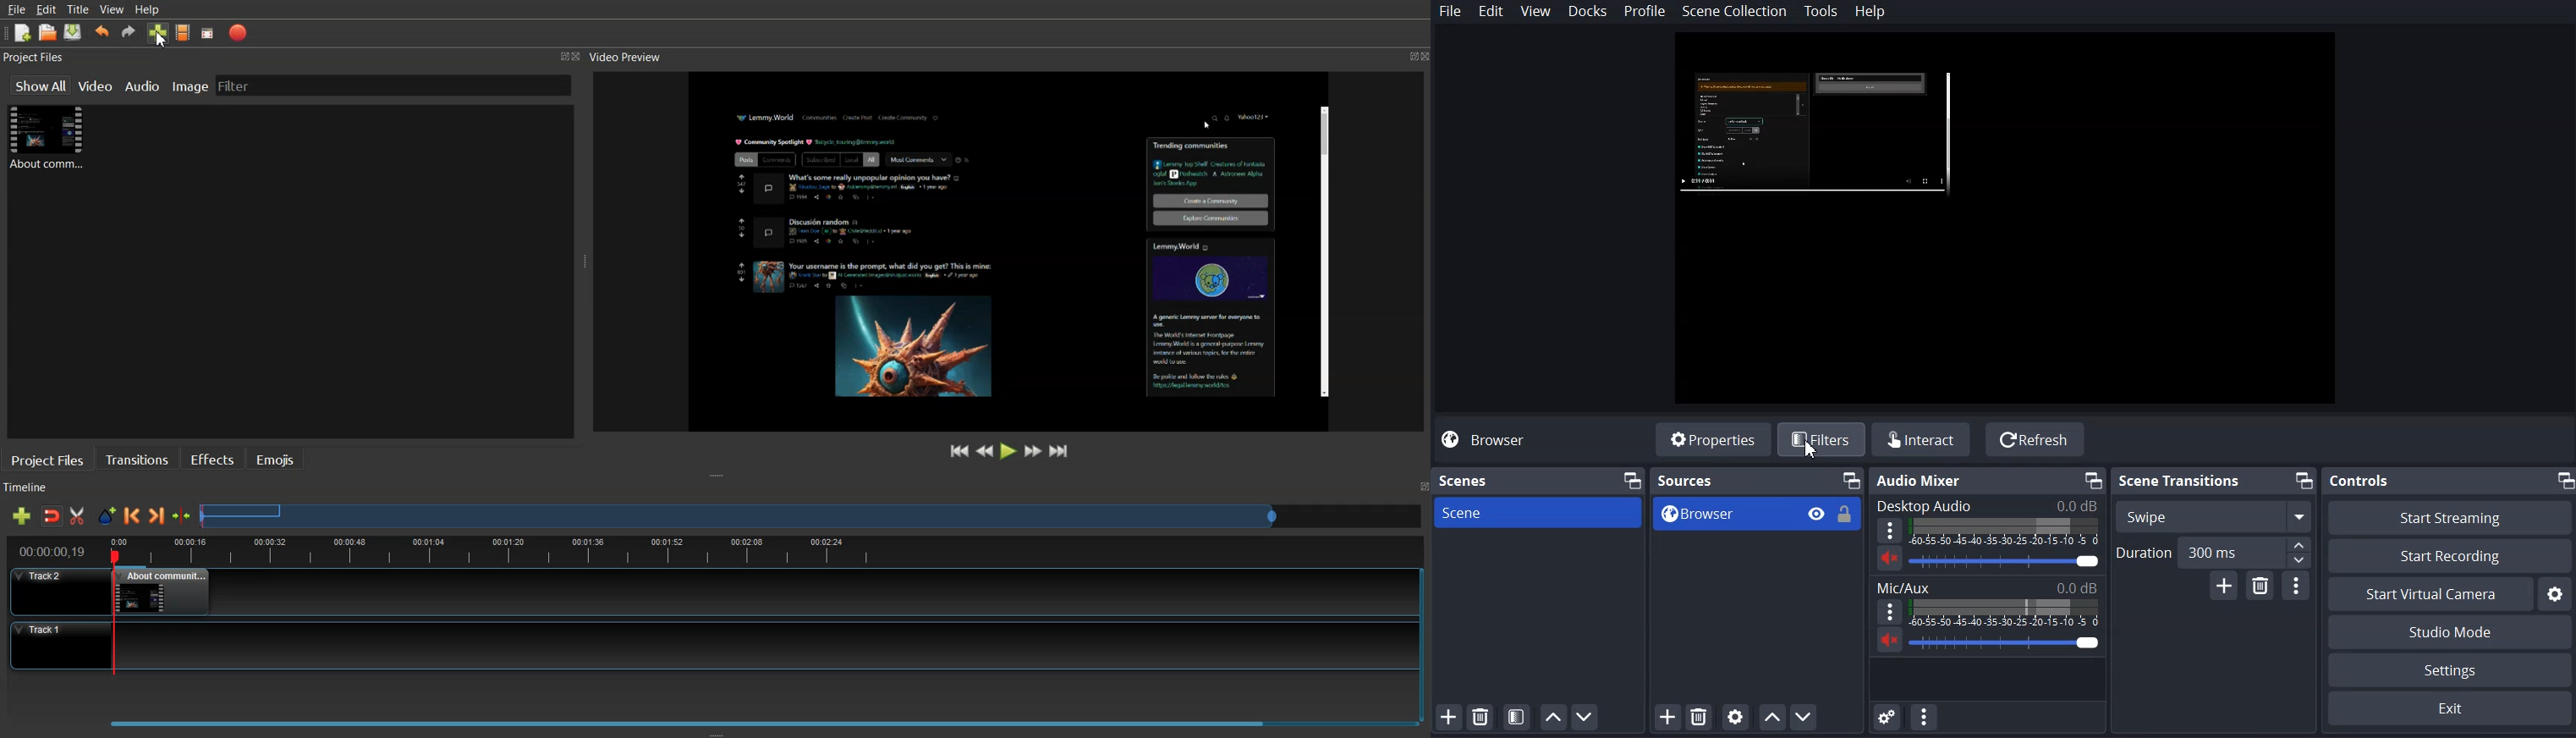  Describe the element at coordinates (2003, 561) in the screenshot. I see `Volume Adjuster` at that location.